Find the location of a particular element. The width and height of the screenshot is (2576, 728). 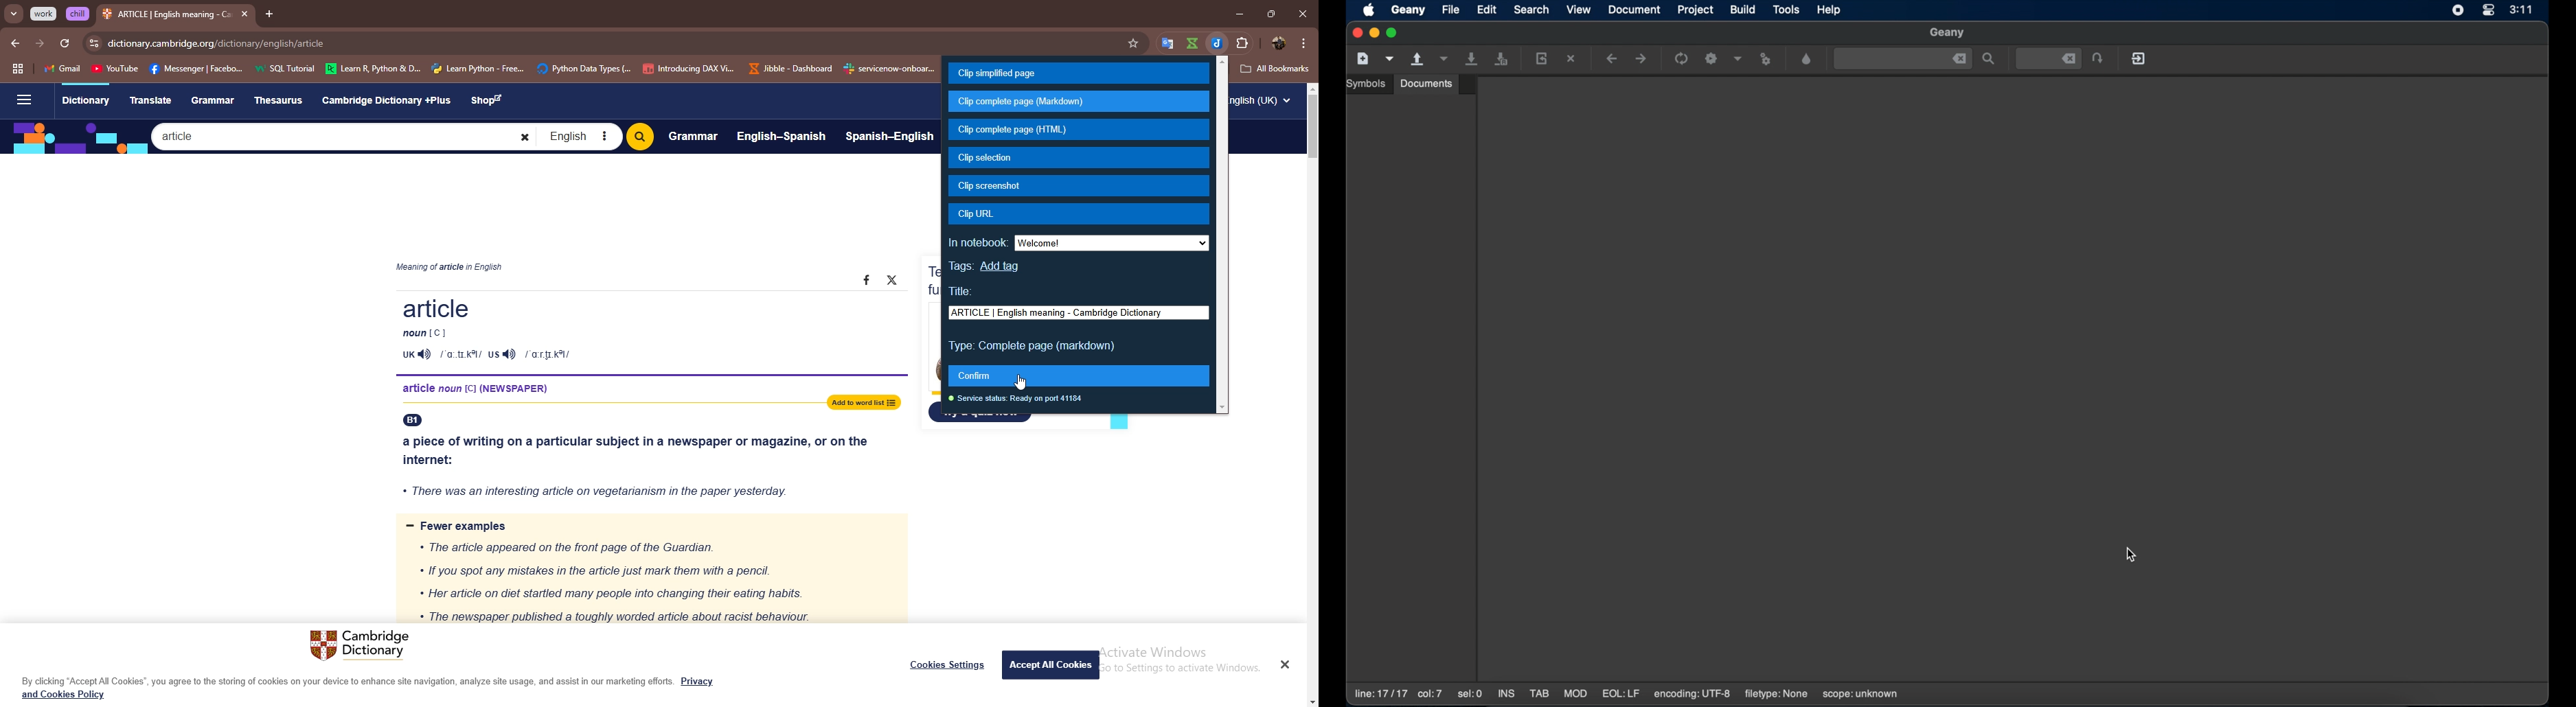

clip selection is located at coordinates (1079, 158).